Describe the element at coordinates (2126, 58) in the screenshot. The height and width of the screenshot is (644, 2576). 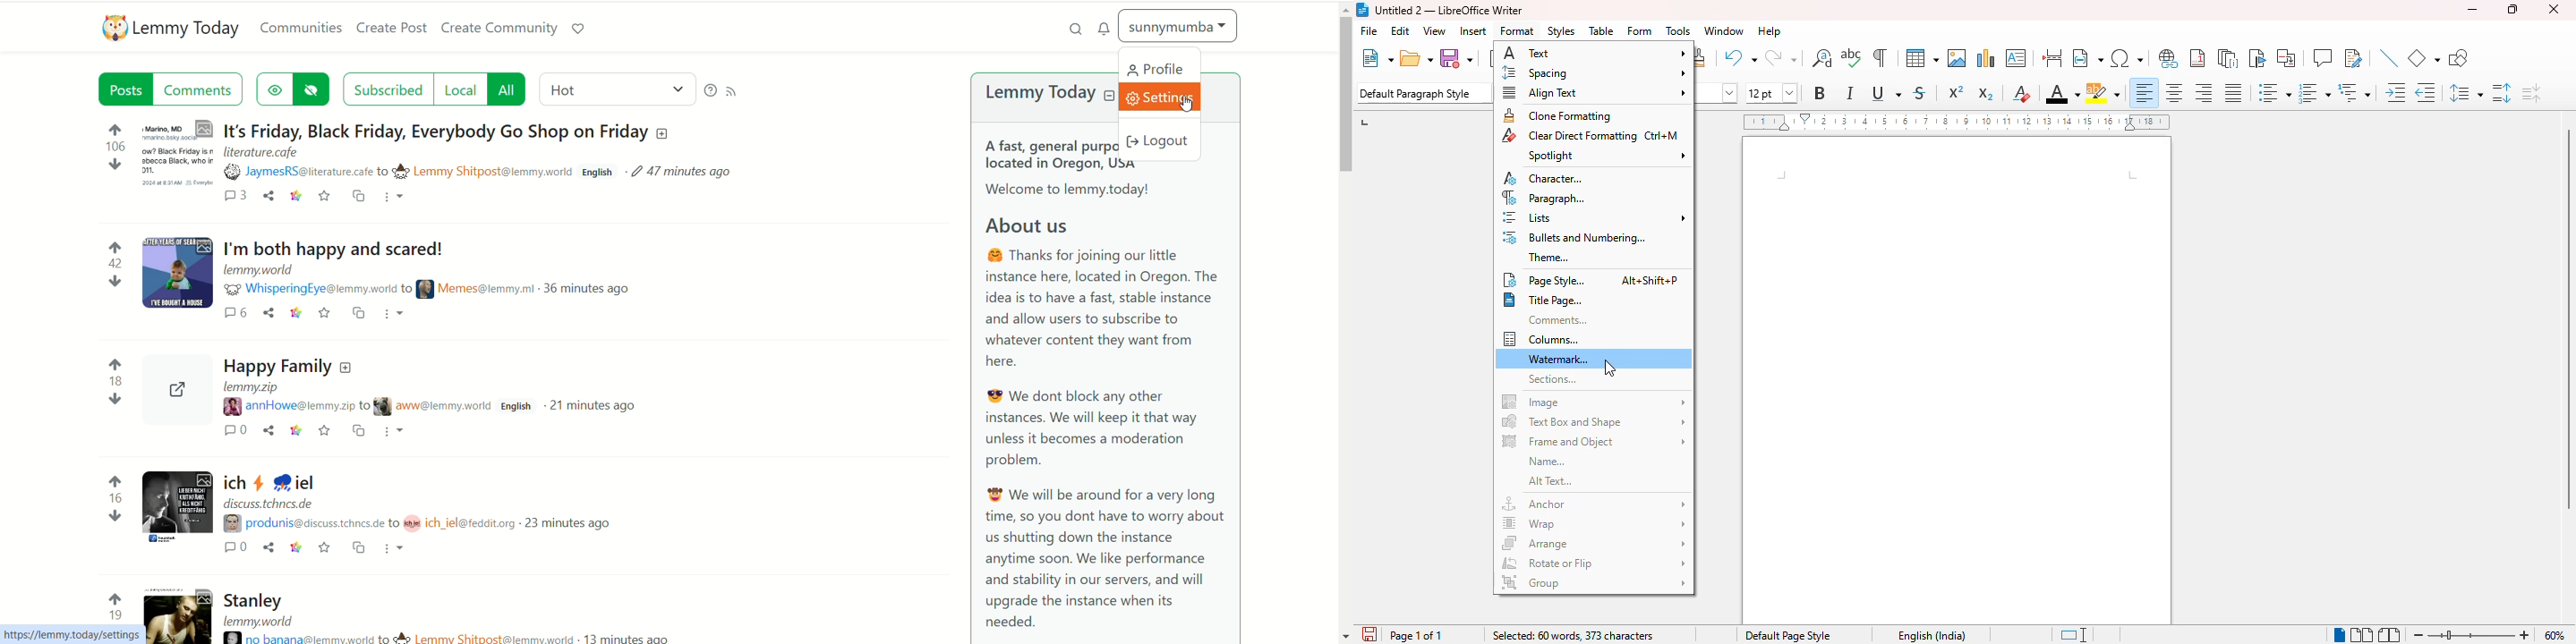
I see `insert special characters` at that location.